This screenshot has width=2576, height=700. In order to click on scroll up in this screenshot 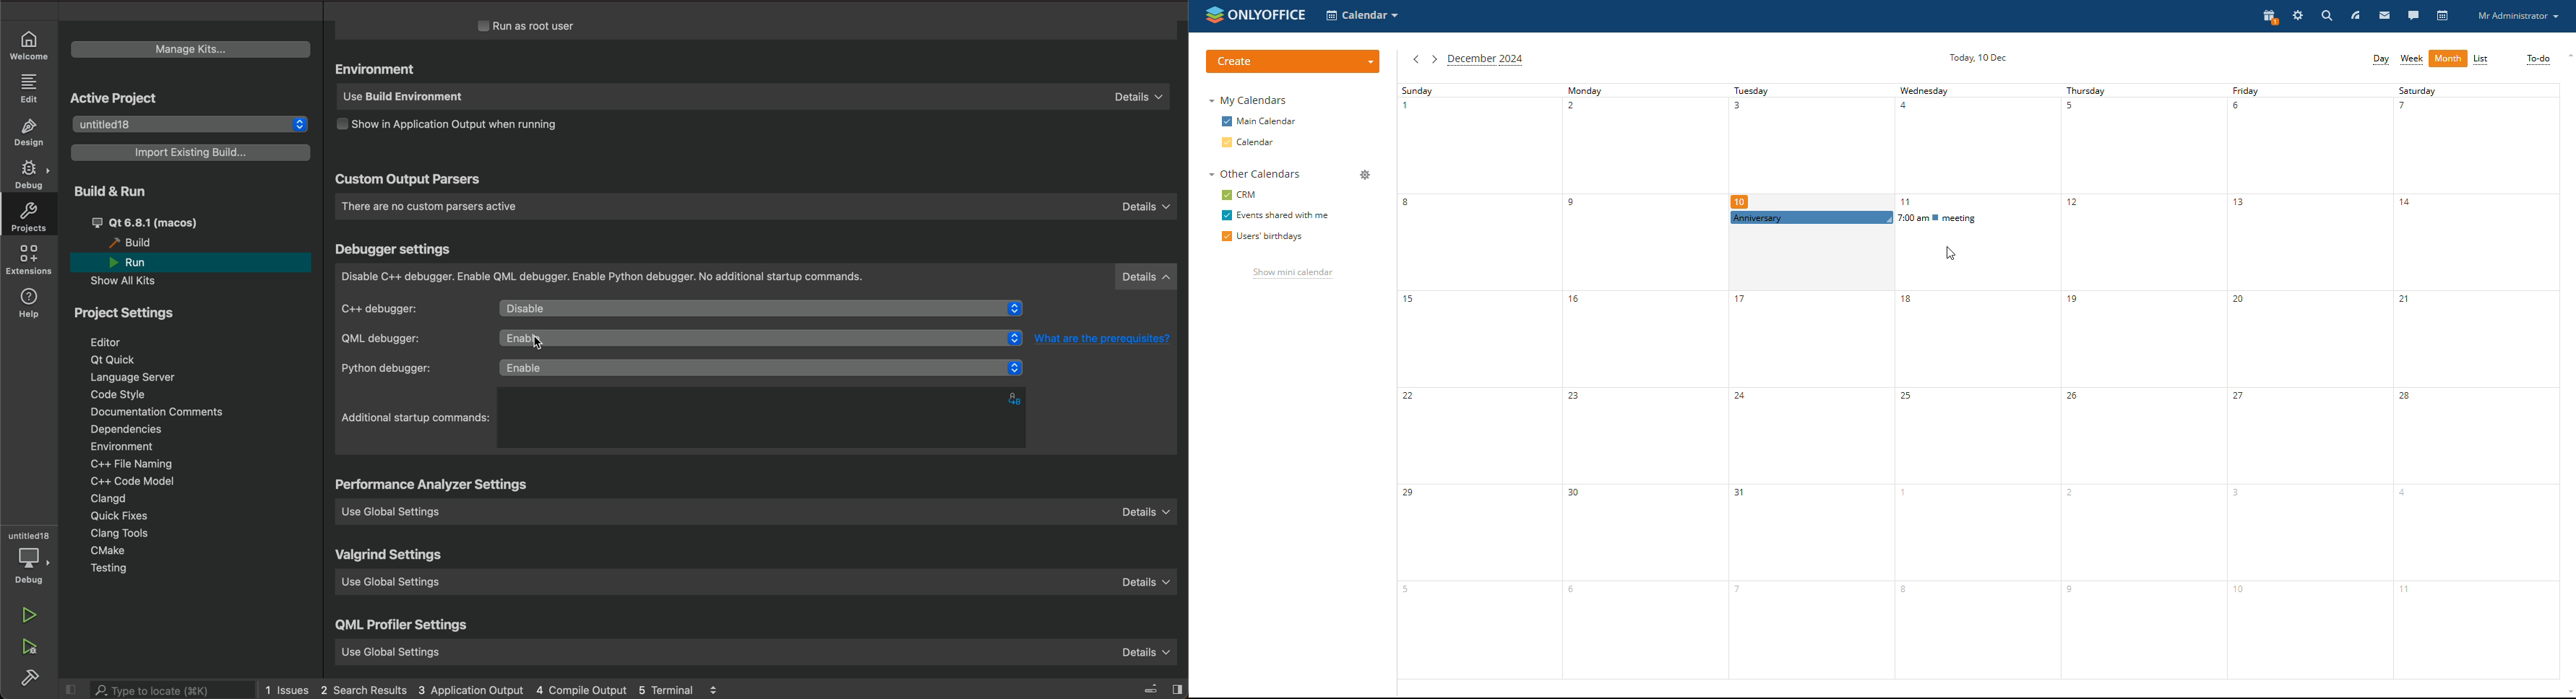, I will do `click(2567, 55)`.